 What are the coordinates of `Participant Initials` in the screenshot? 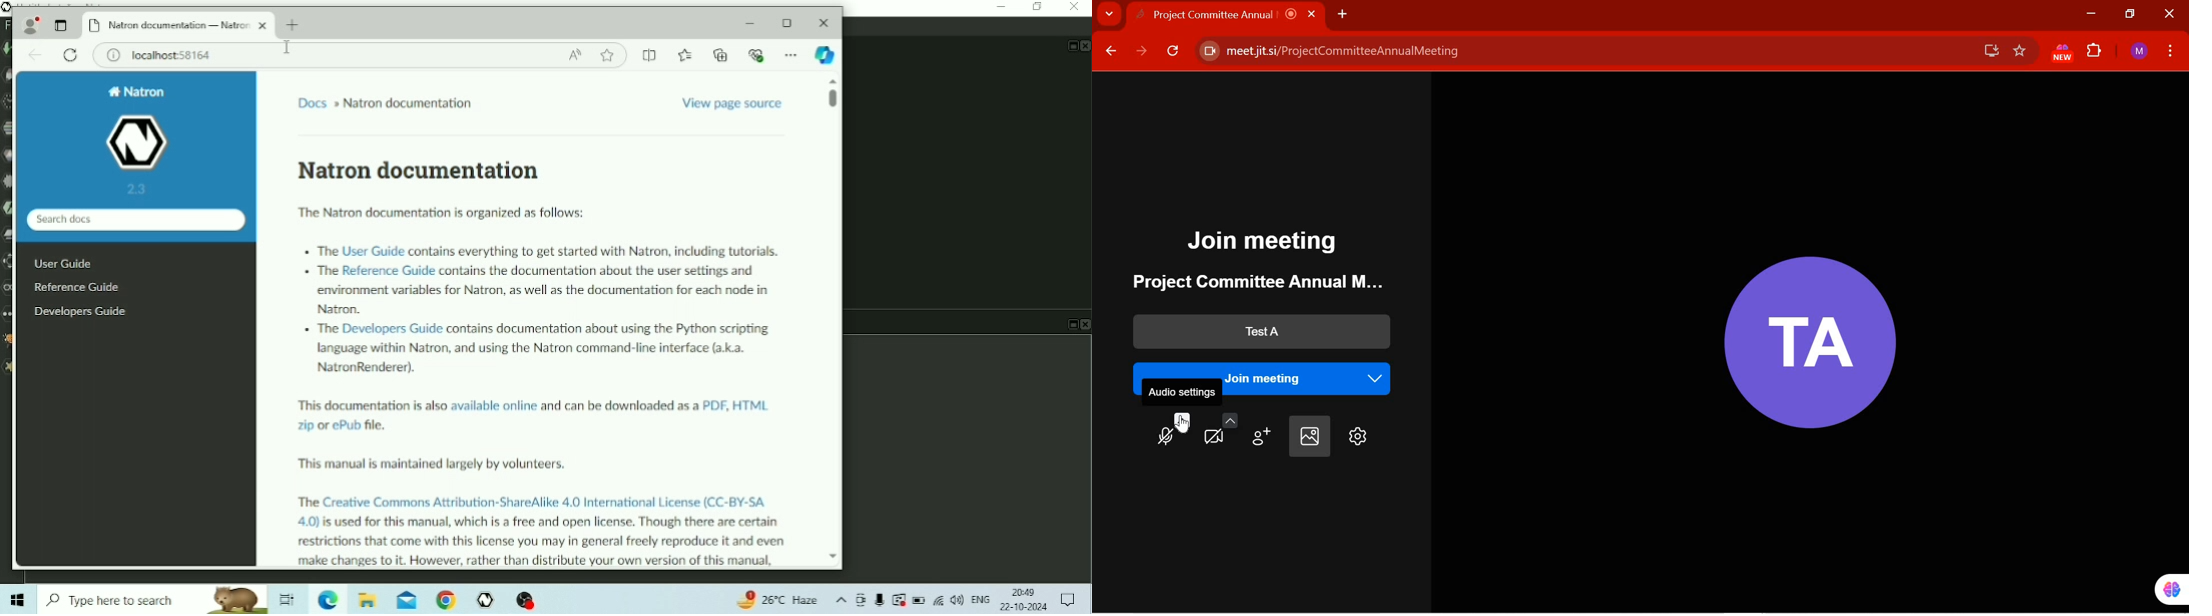 It's located at (1804, 334).